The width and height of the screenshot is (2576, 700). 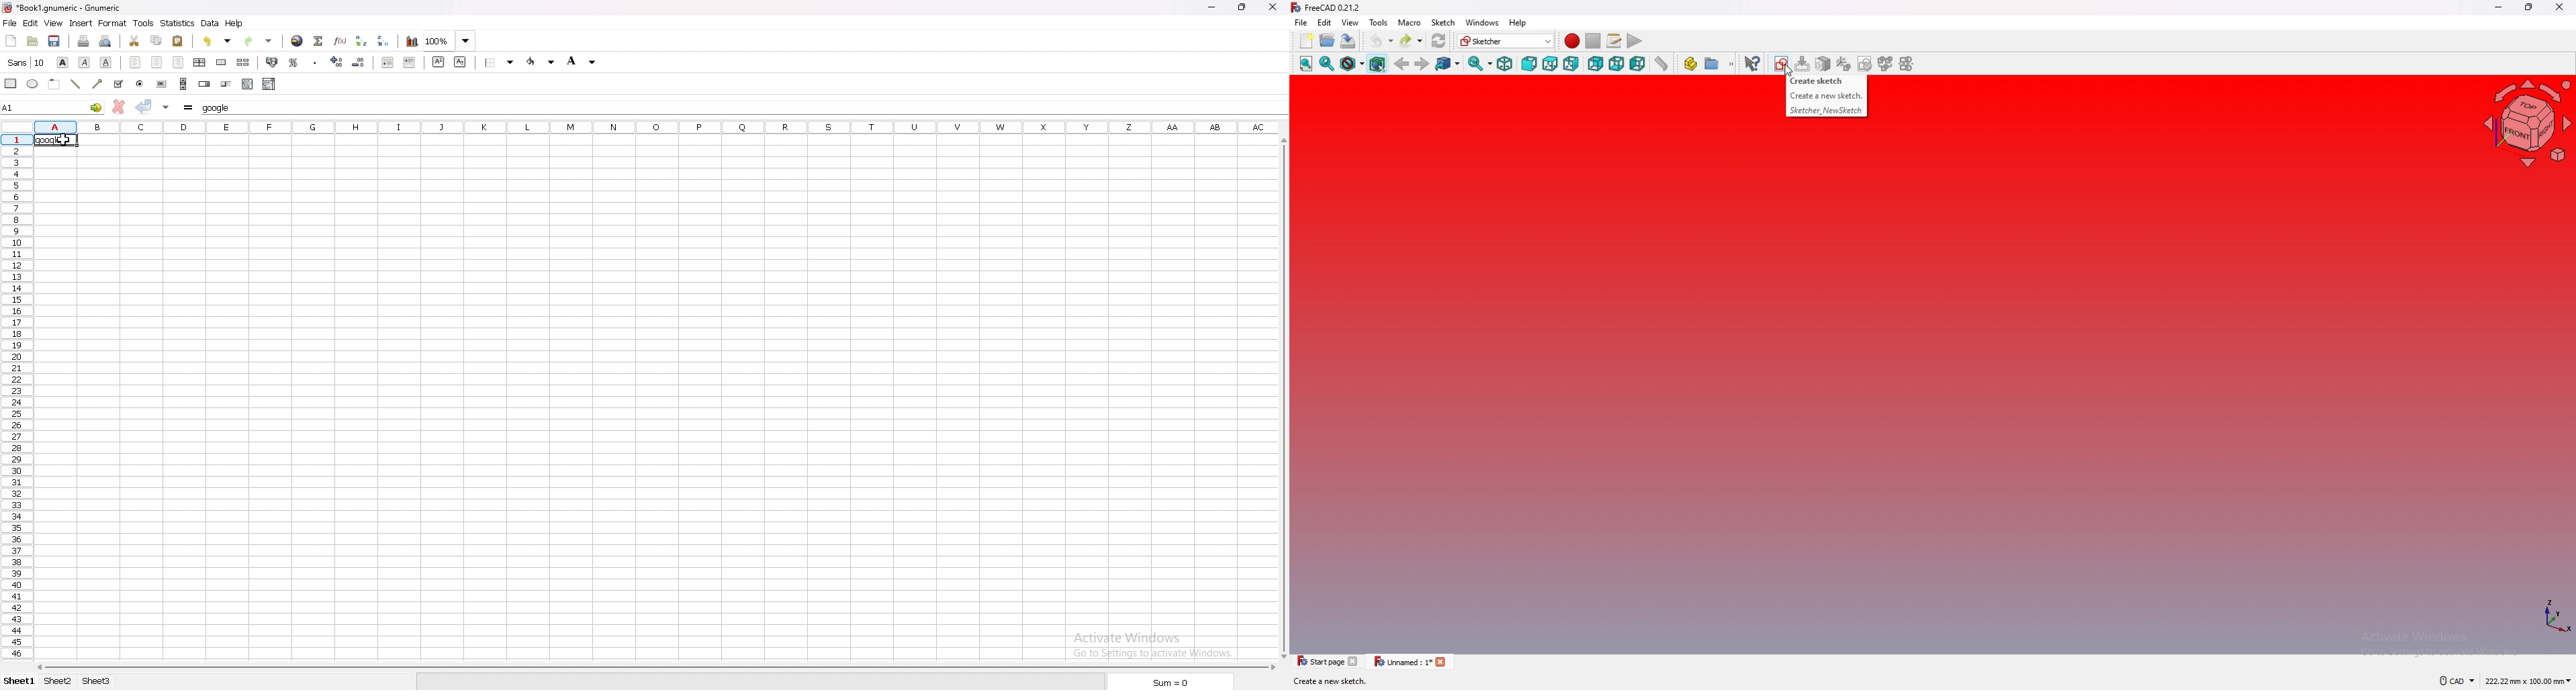 I want to click on decrease indent, so click(x=387, y=62).